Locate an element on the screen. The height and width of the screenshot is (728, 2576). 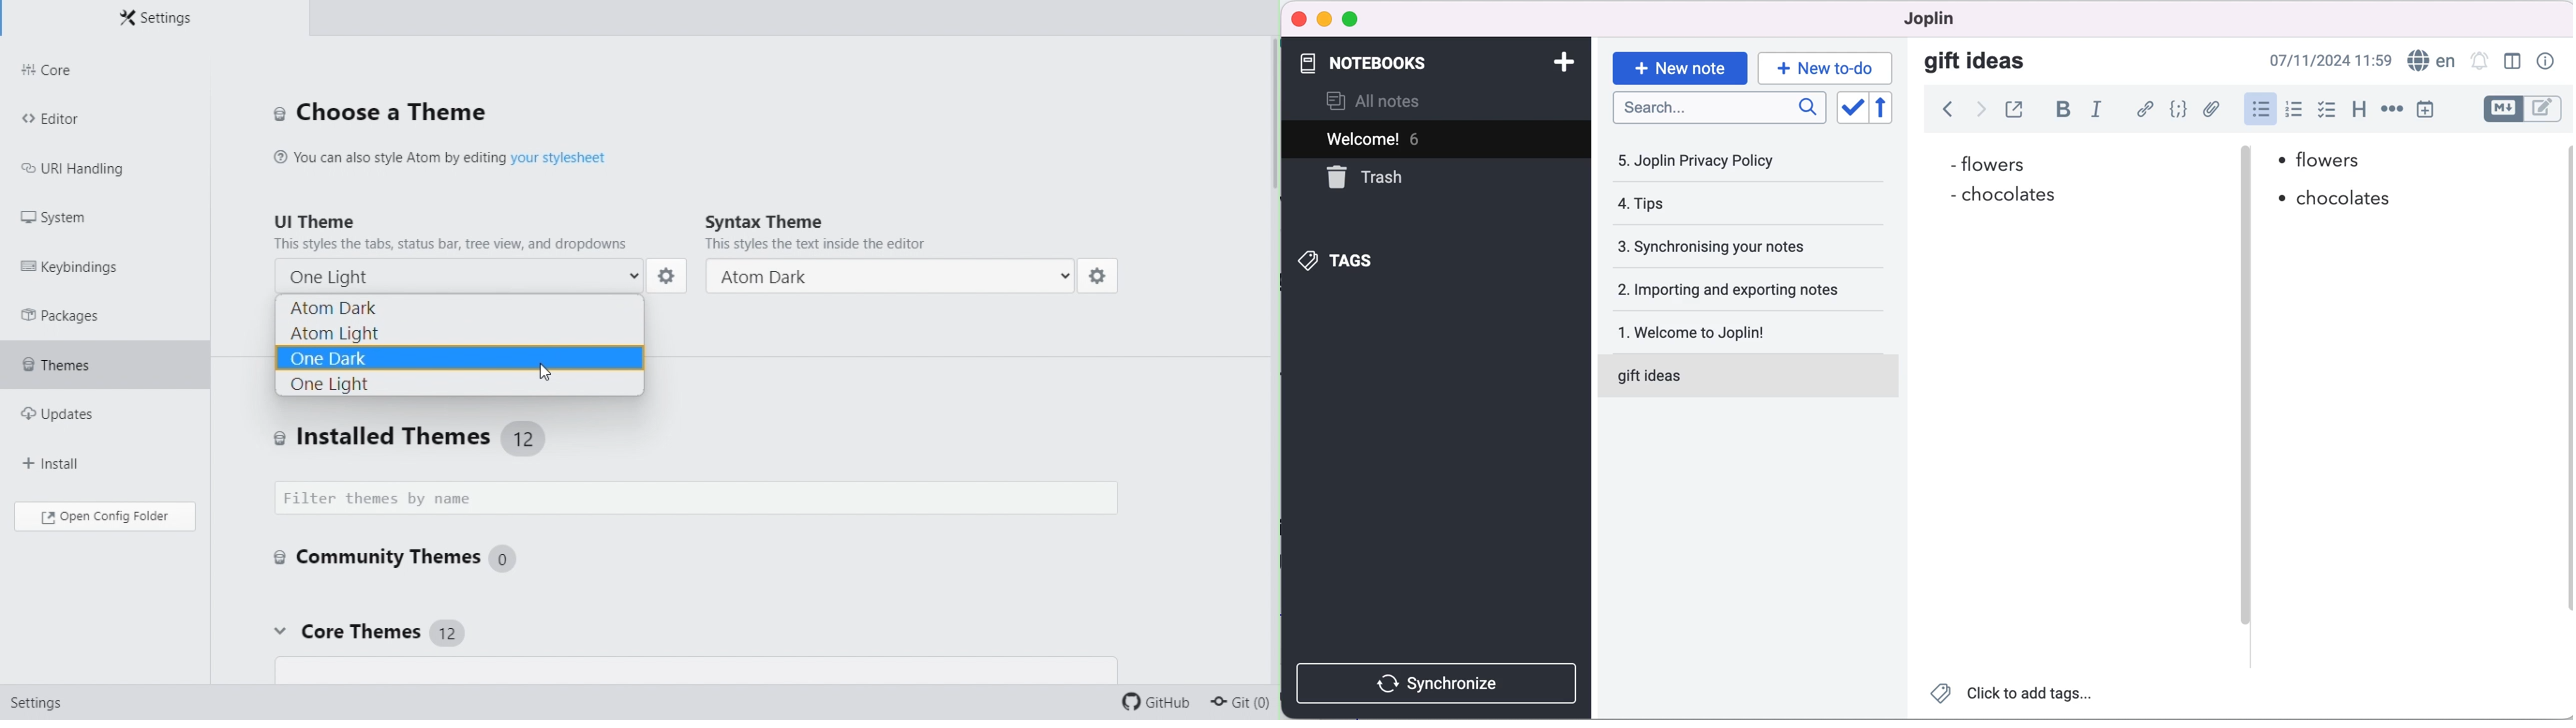
07/11/2024 09:03 is located at coordinates (2318, 61).